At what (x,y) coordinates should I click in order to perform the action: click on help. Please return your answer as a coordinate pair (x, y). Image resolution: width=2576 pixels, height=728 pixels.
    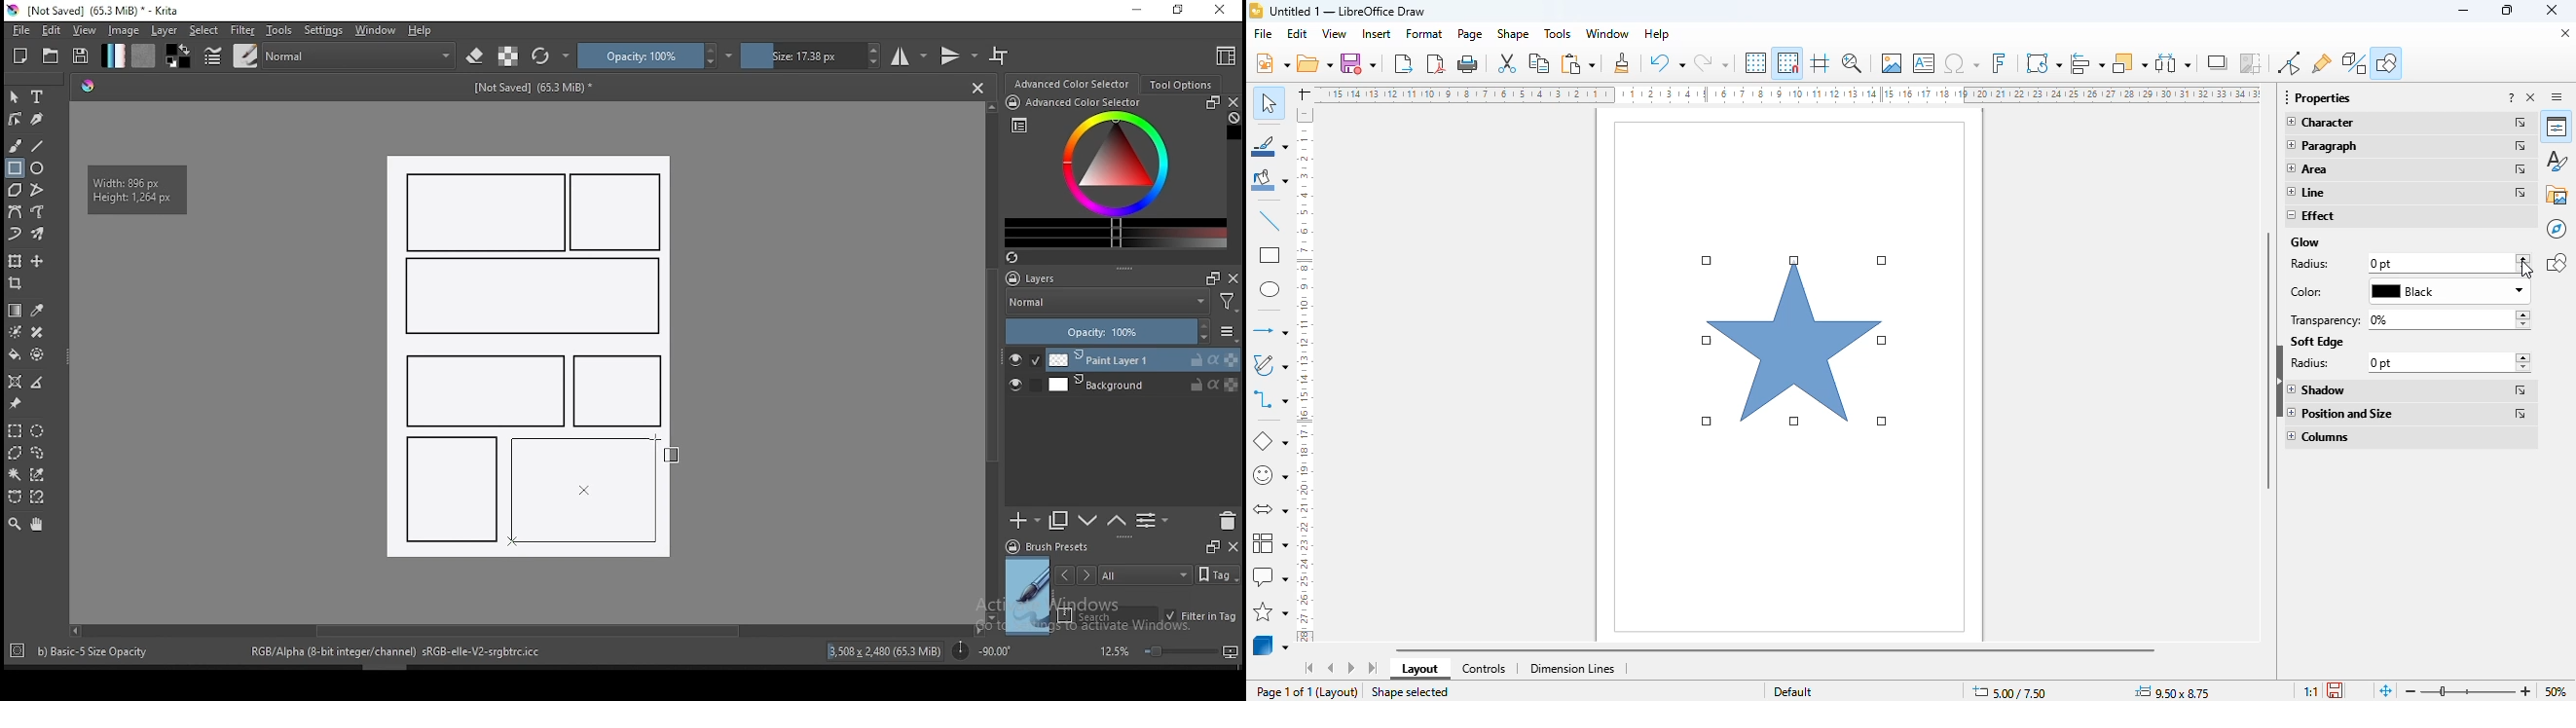
    Looking at the image, I should click on (1658, 34).